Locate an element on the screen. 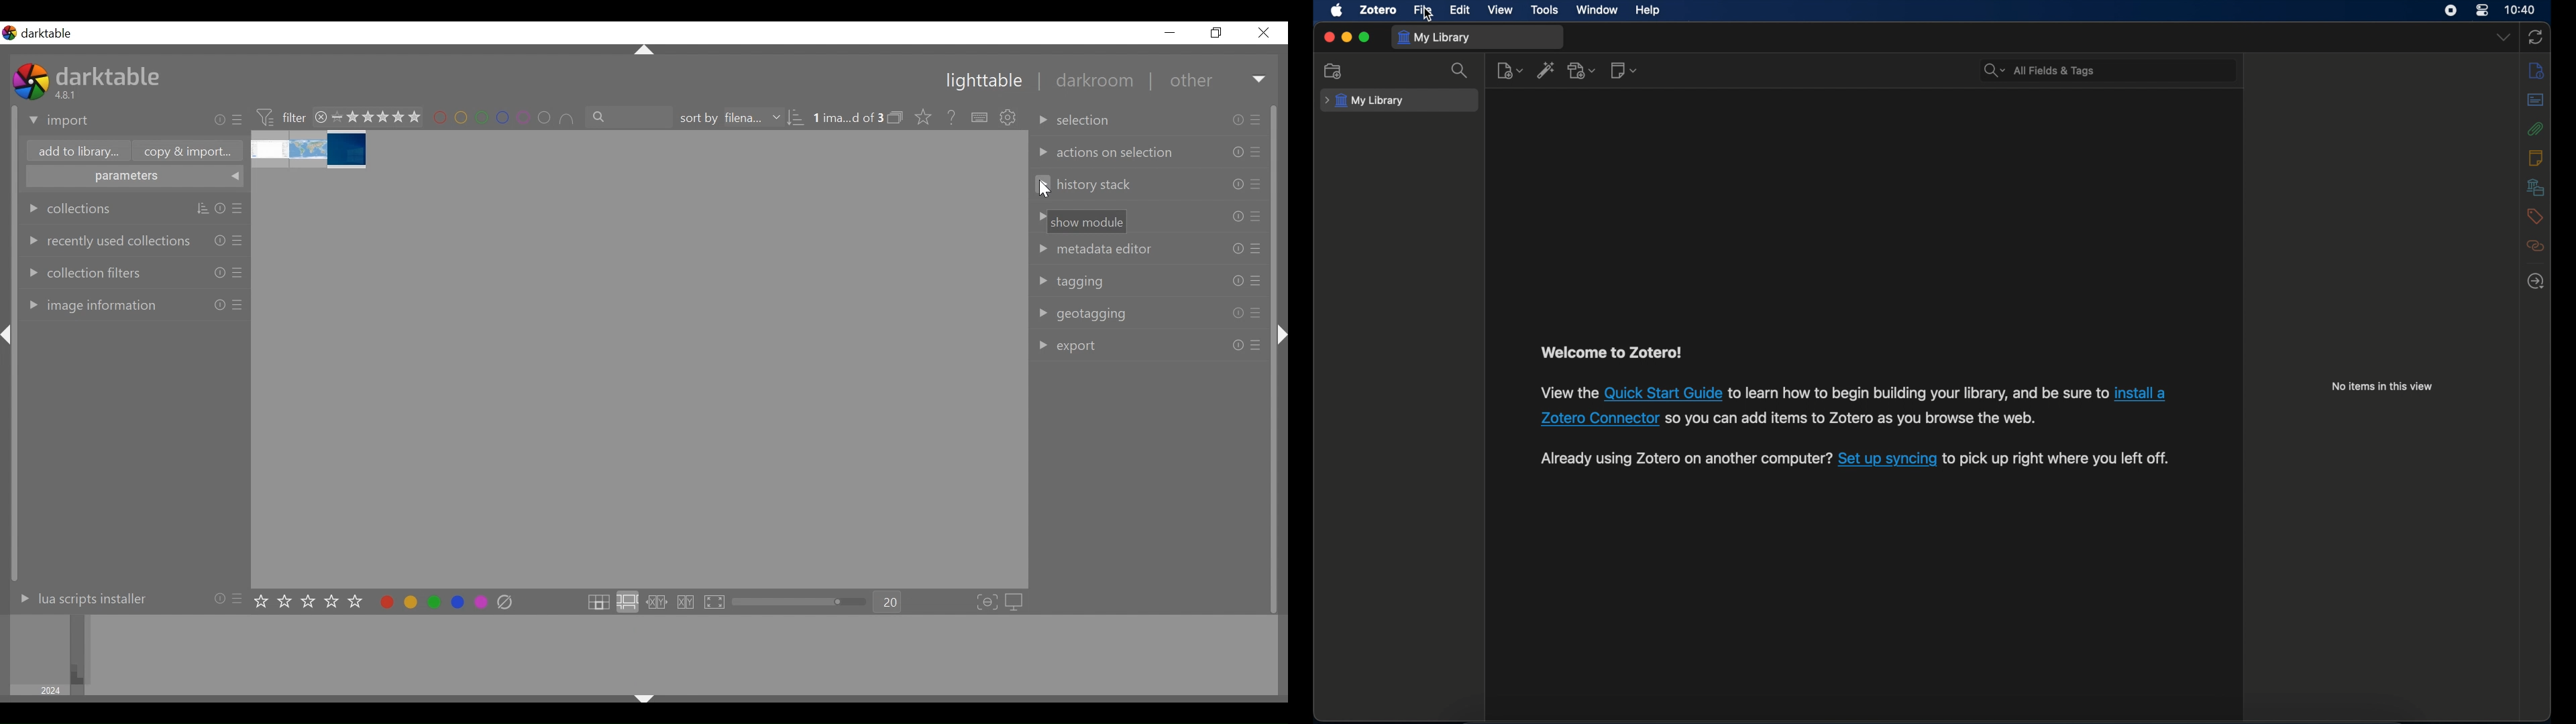 The width and height of the screenshot is (2576, 728). expand/collapse grouped images is located at coordinates (895, 117).